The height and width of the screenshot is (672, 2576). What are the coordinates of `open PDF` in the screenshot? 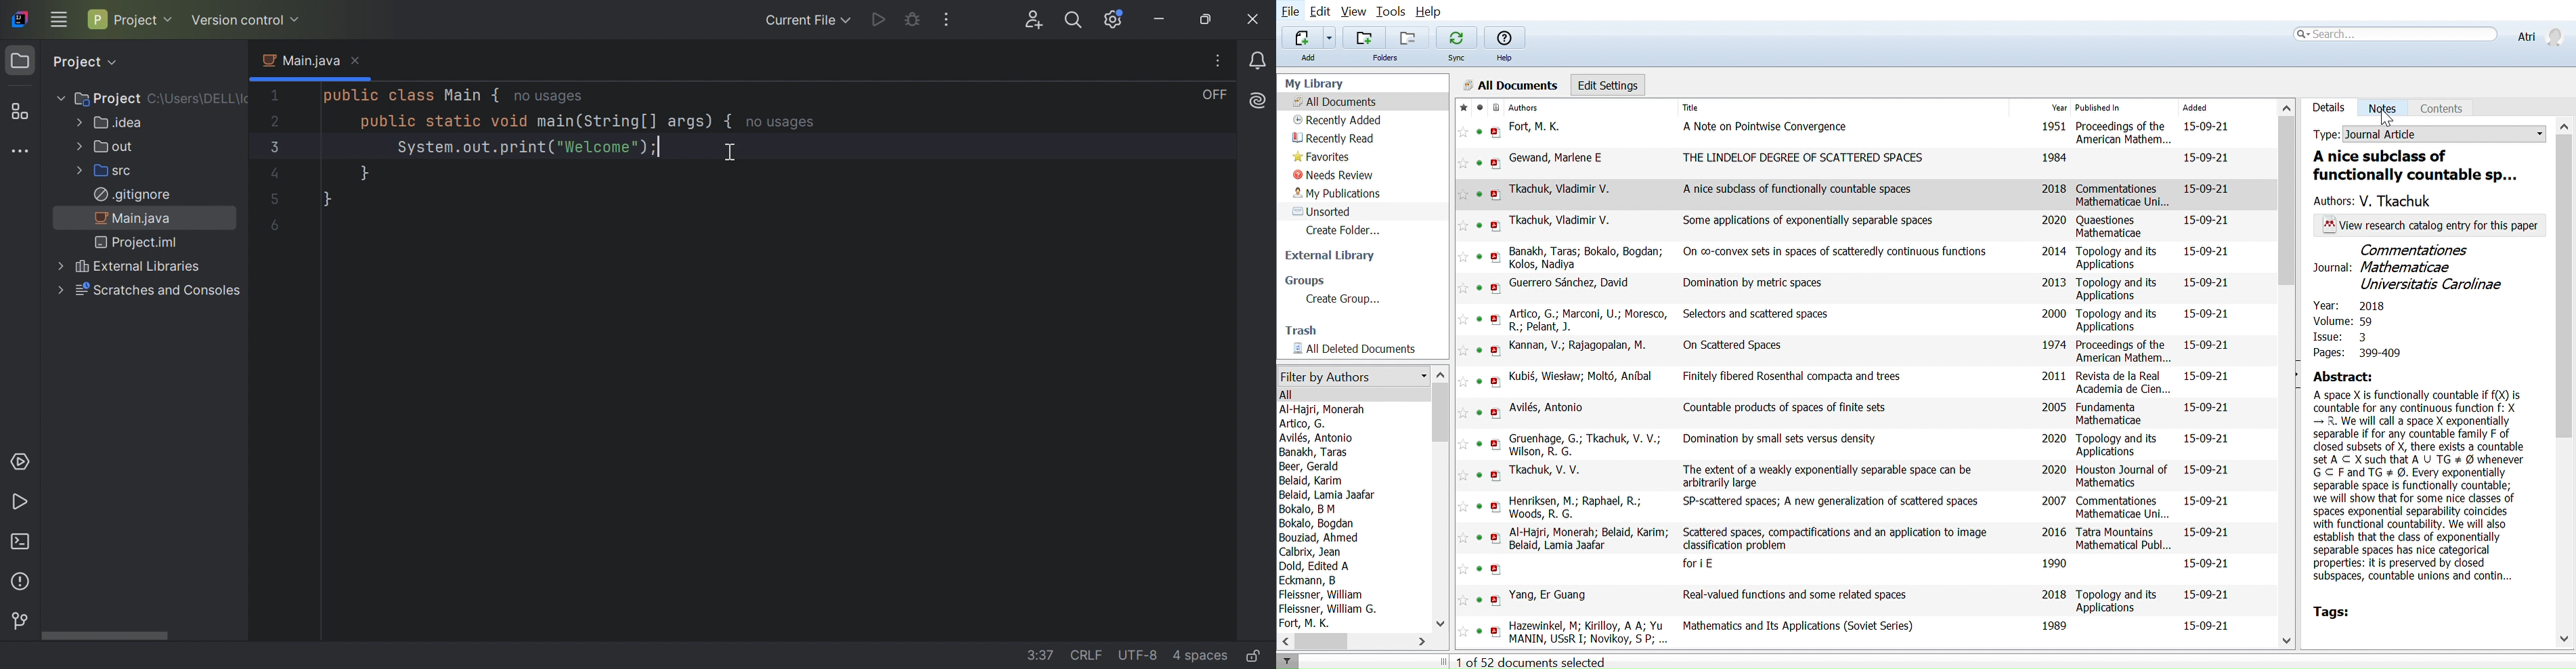 It's located at (1496, 413).